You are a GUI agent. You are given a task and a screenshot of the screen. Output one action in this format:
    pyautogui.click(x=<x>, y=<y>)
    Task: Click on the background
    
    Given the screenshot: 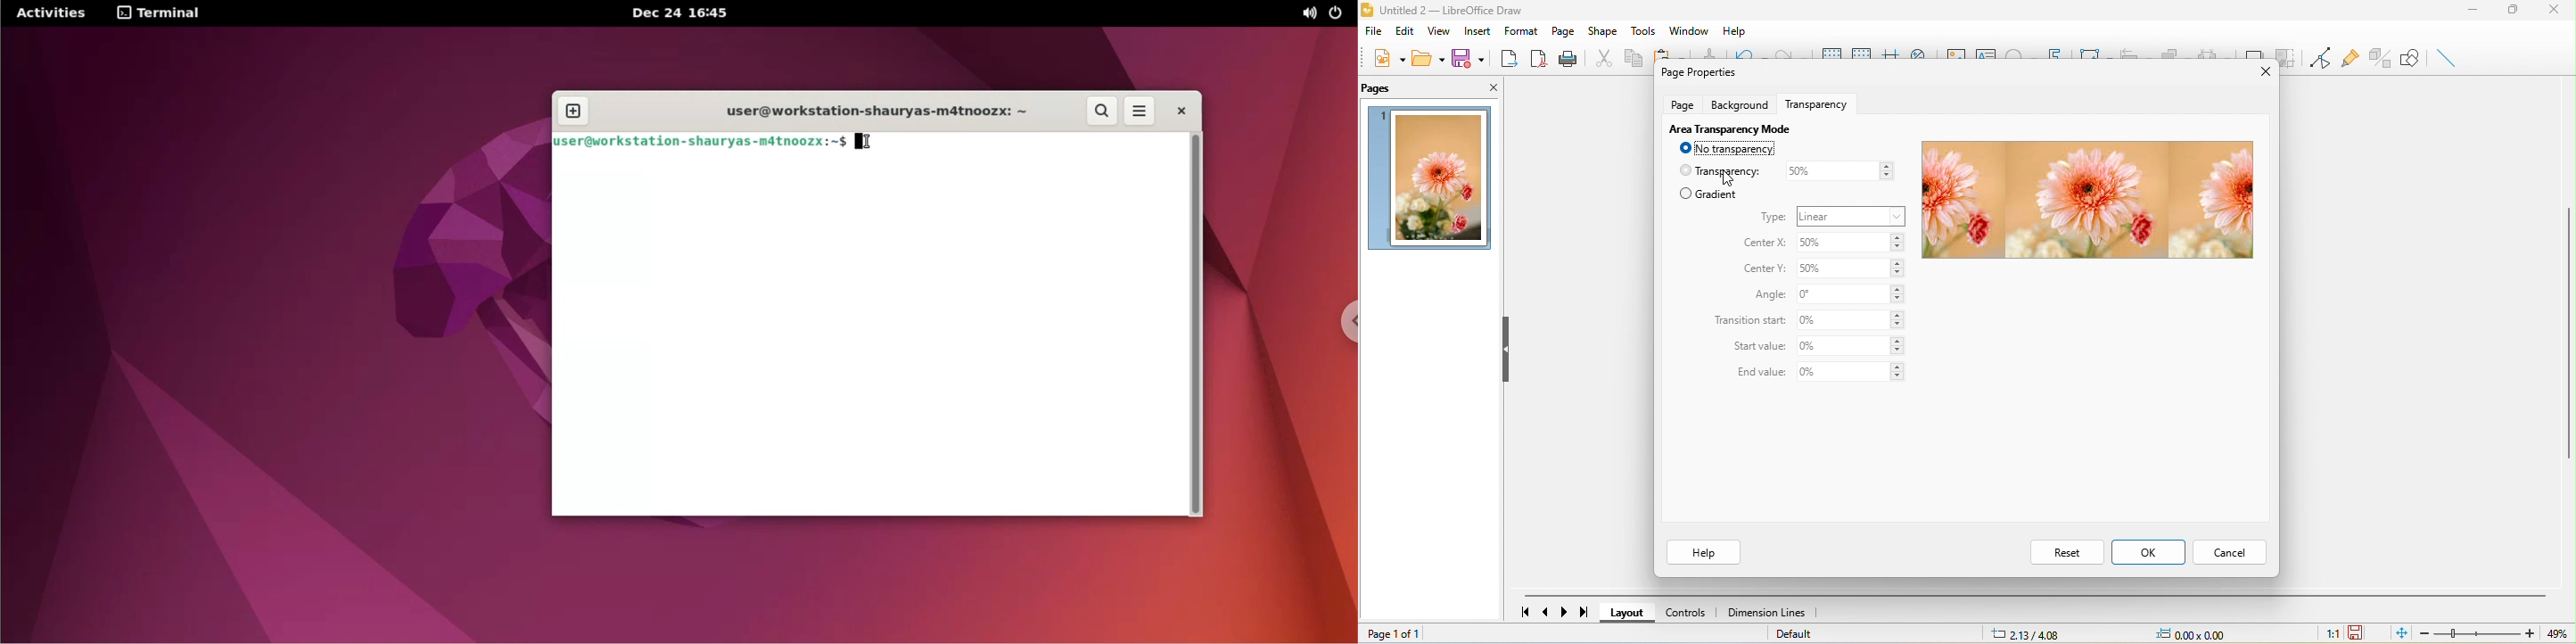 What is the action you would take?
    pyautogui.click(x=1742, y=103)
    